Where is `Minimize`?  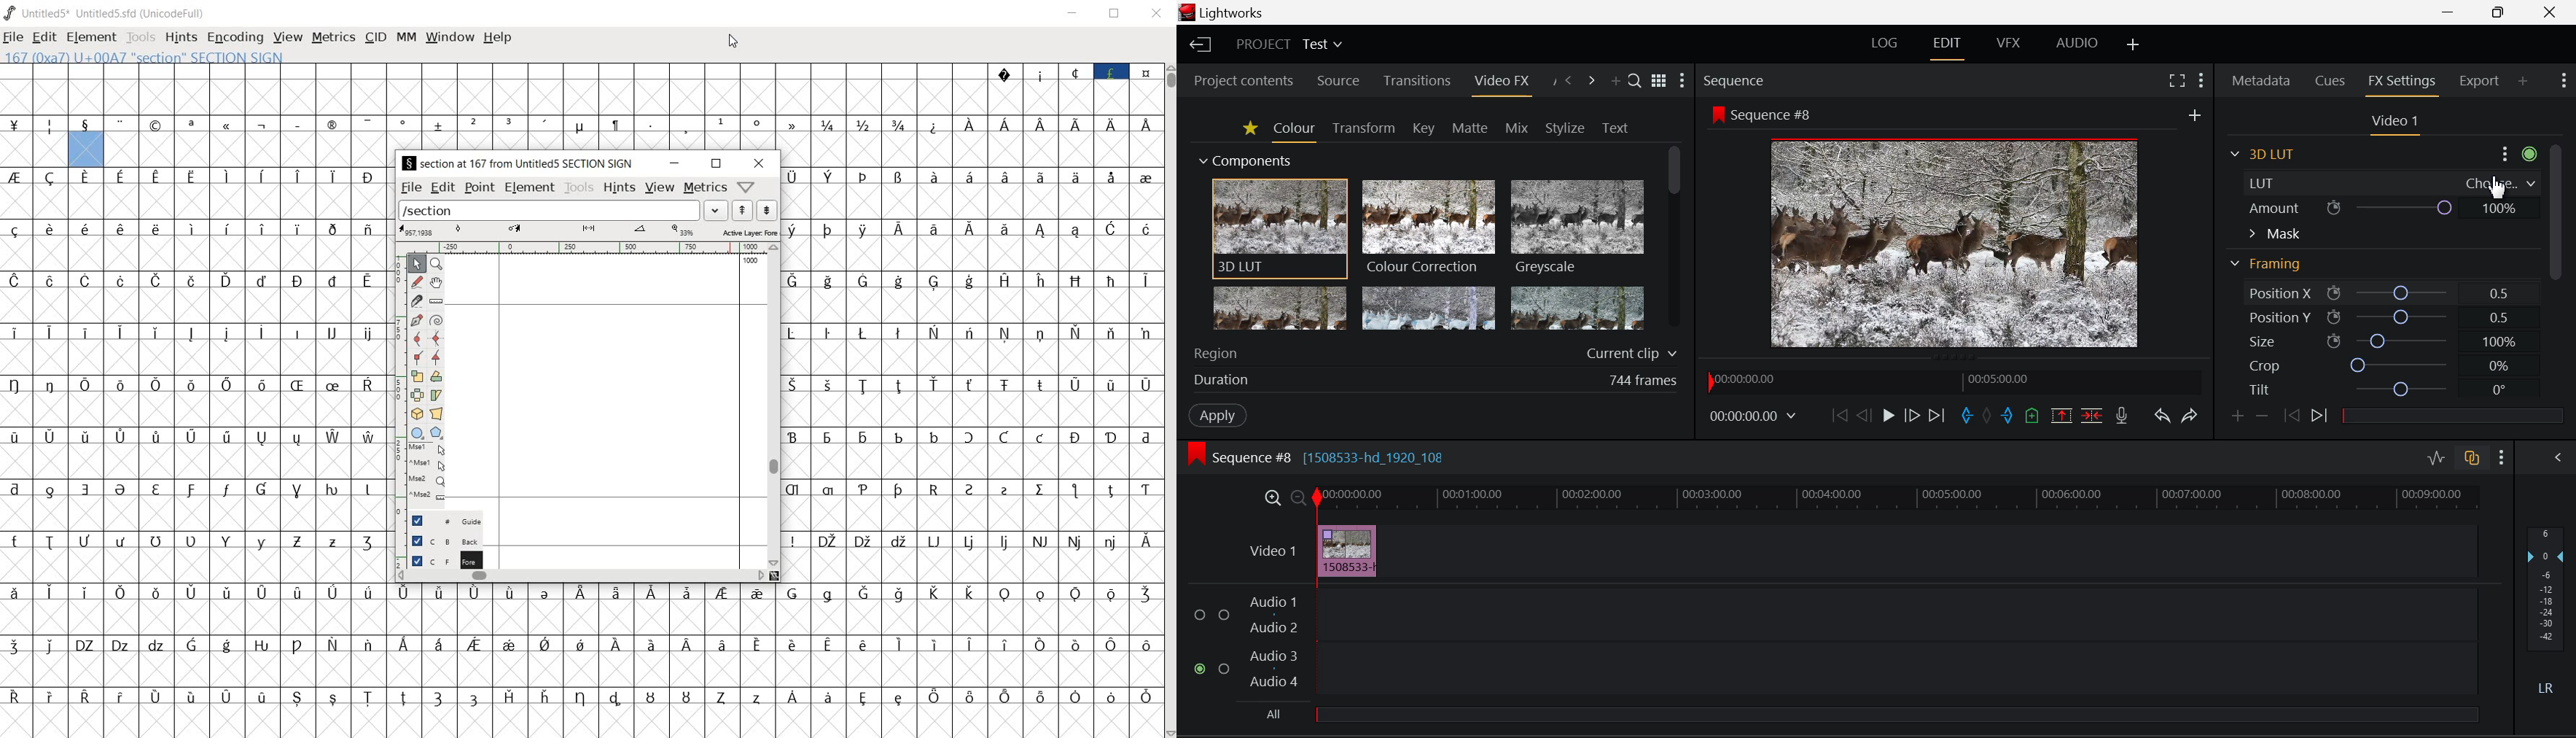
Minimize is located at coordinates (2500, 12).